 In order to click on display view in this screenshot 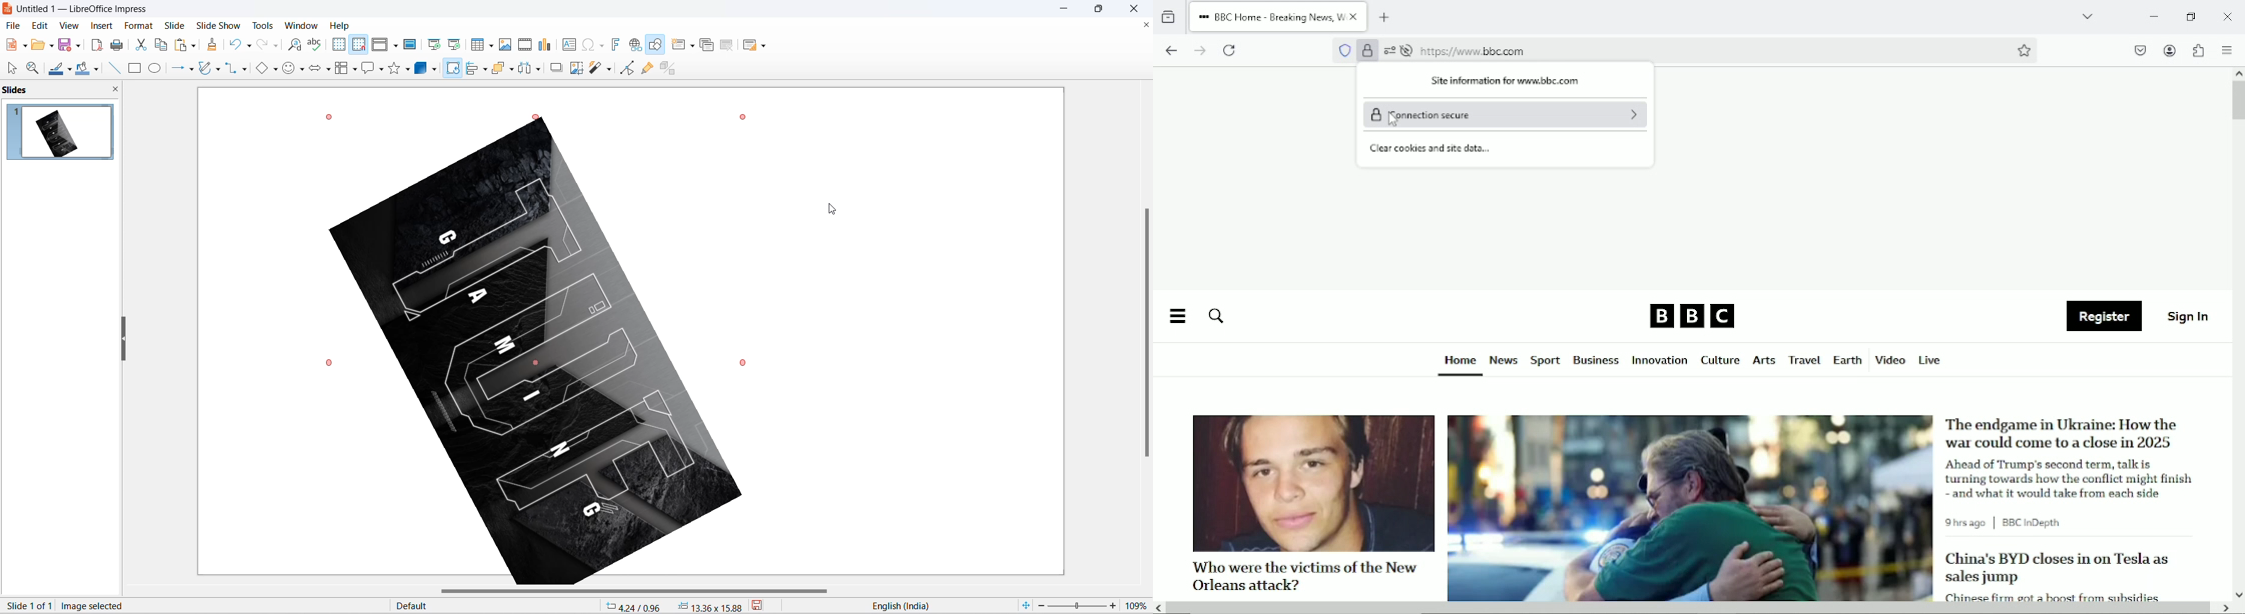, I will do `click(381, 45)`.